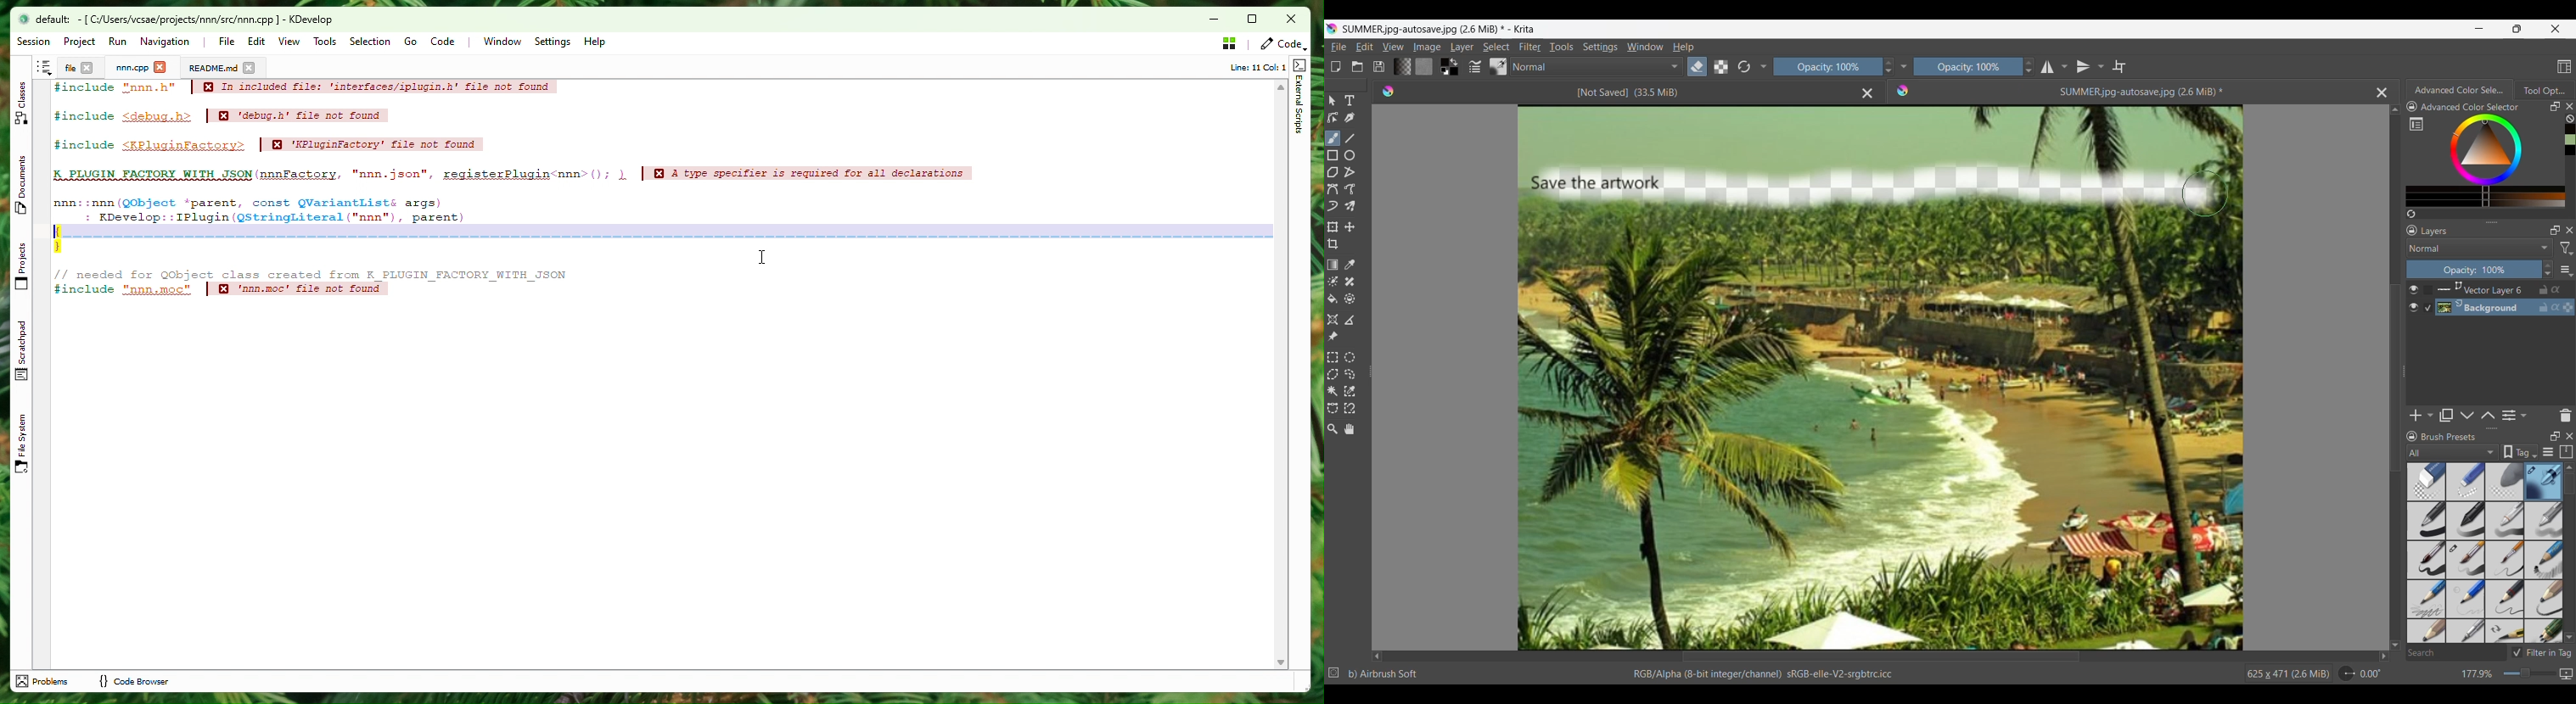 The width and height of the screenshot is (2576, 728). What do you see at coordinates (1332, 430) in the screenshot?
I see `Zoom tool` at bounding box center [1332, 430].